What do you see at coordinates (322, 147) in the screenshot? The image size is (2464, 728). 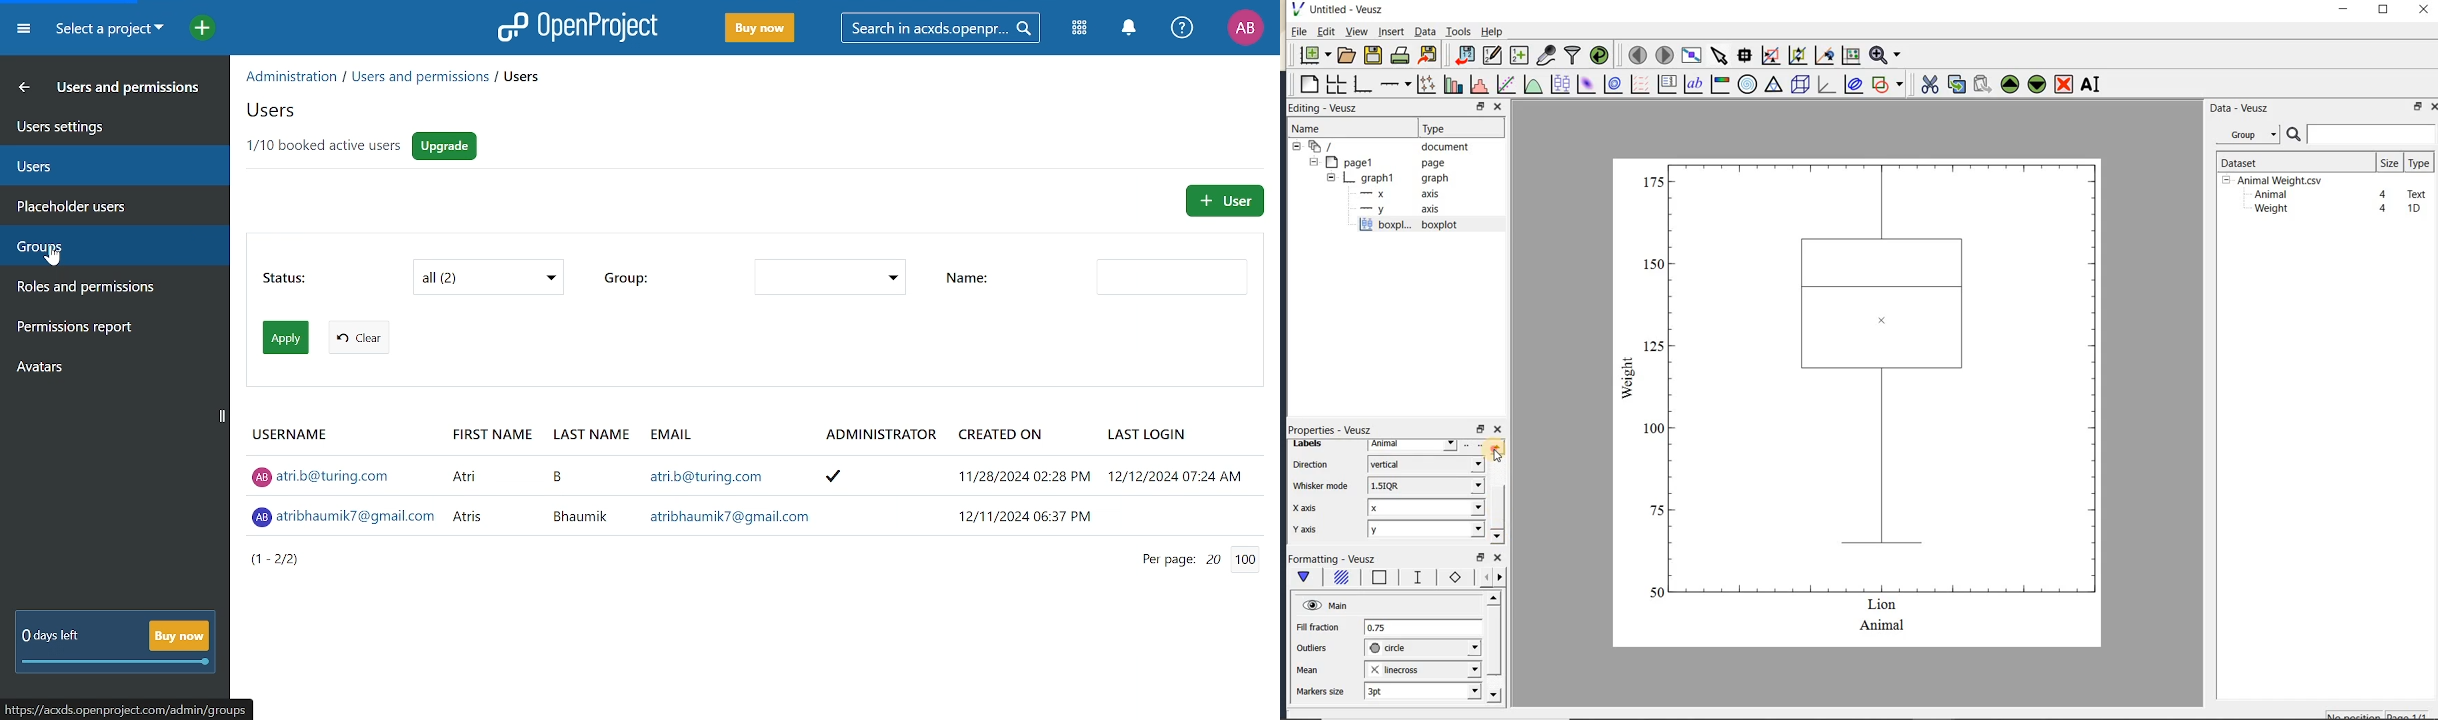 I see `1/10 booked active users` at bounding box center [322, 147].